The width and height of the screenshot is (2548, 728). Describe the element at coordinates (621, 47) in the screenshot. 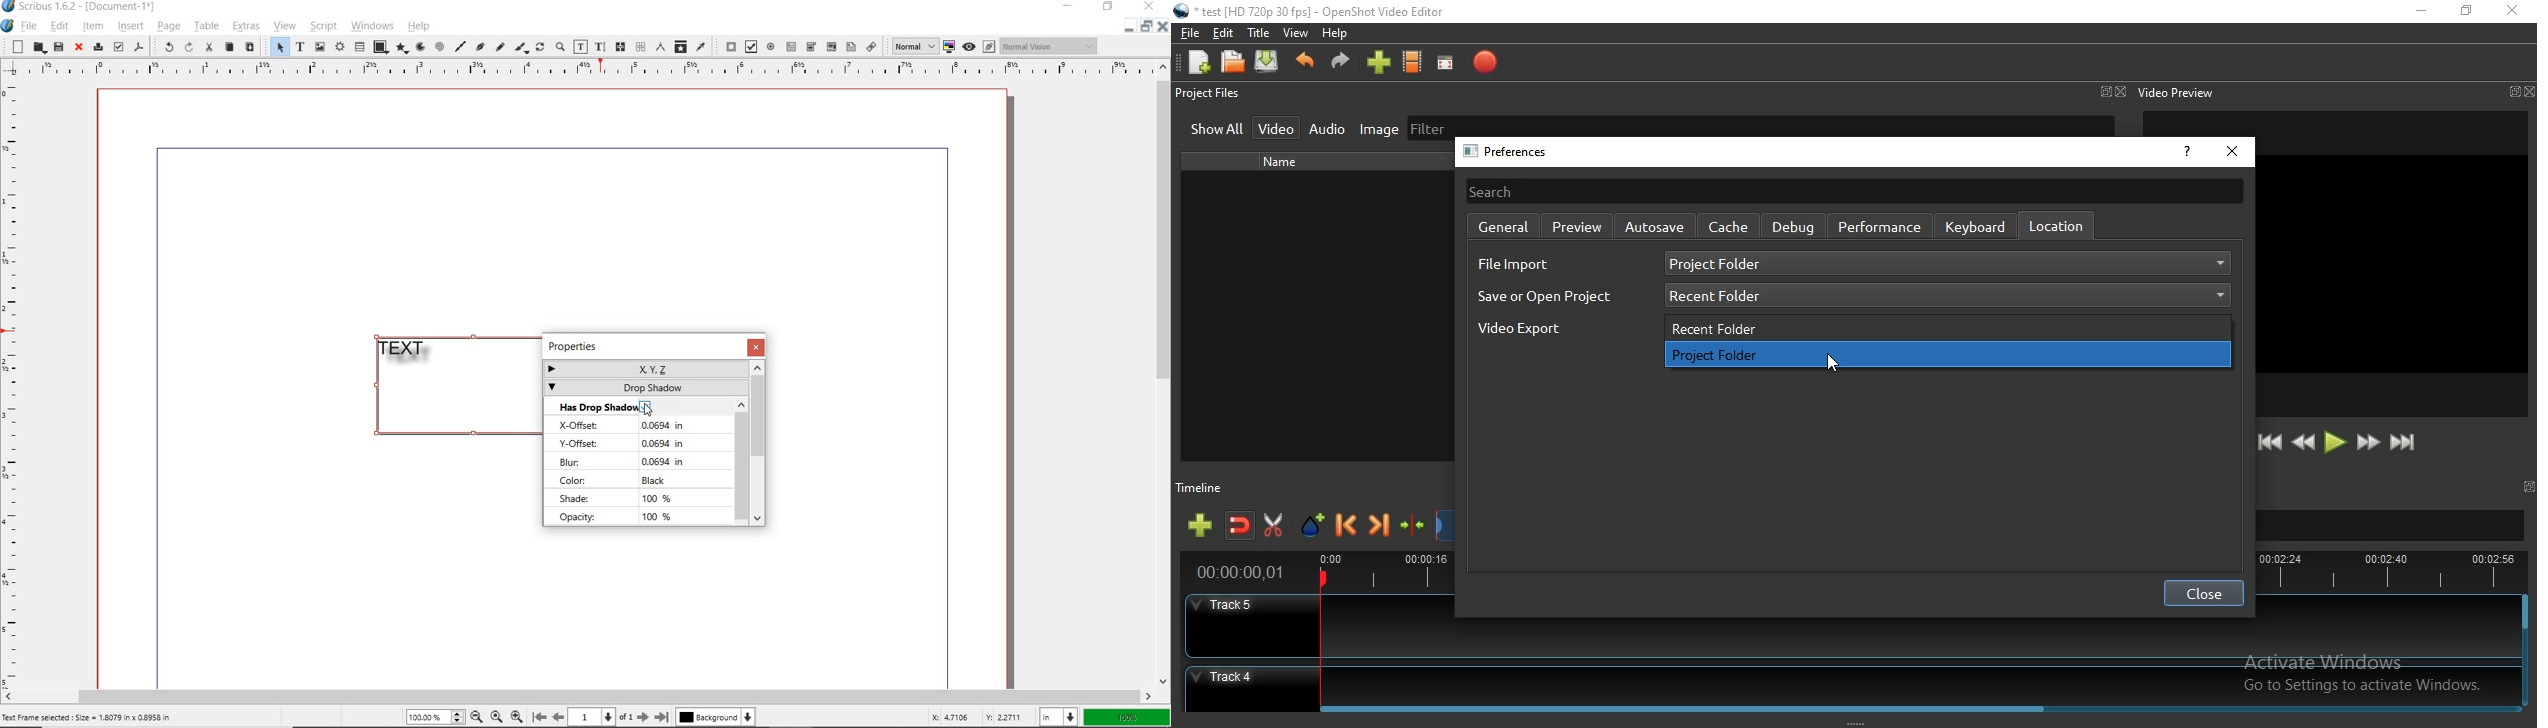

I see `link text frames` at that location.